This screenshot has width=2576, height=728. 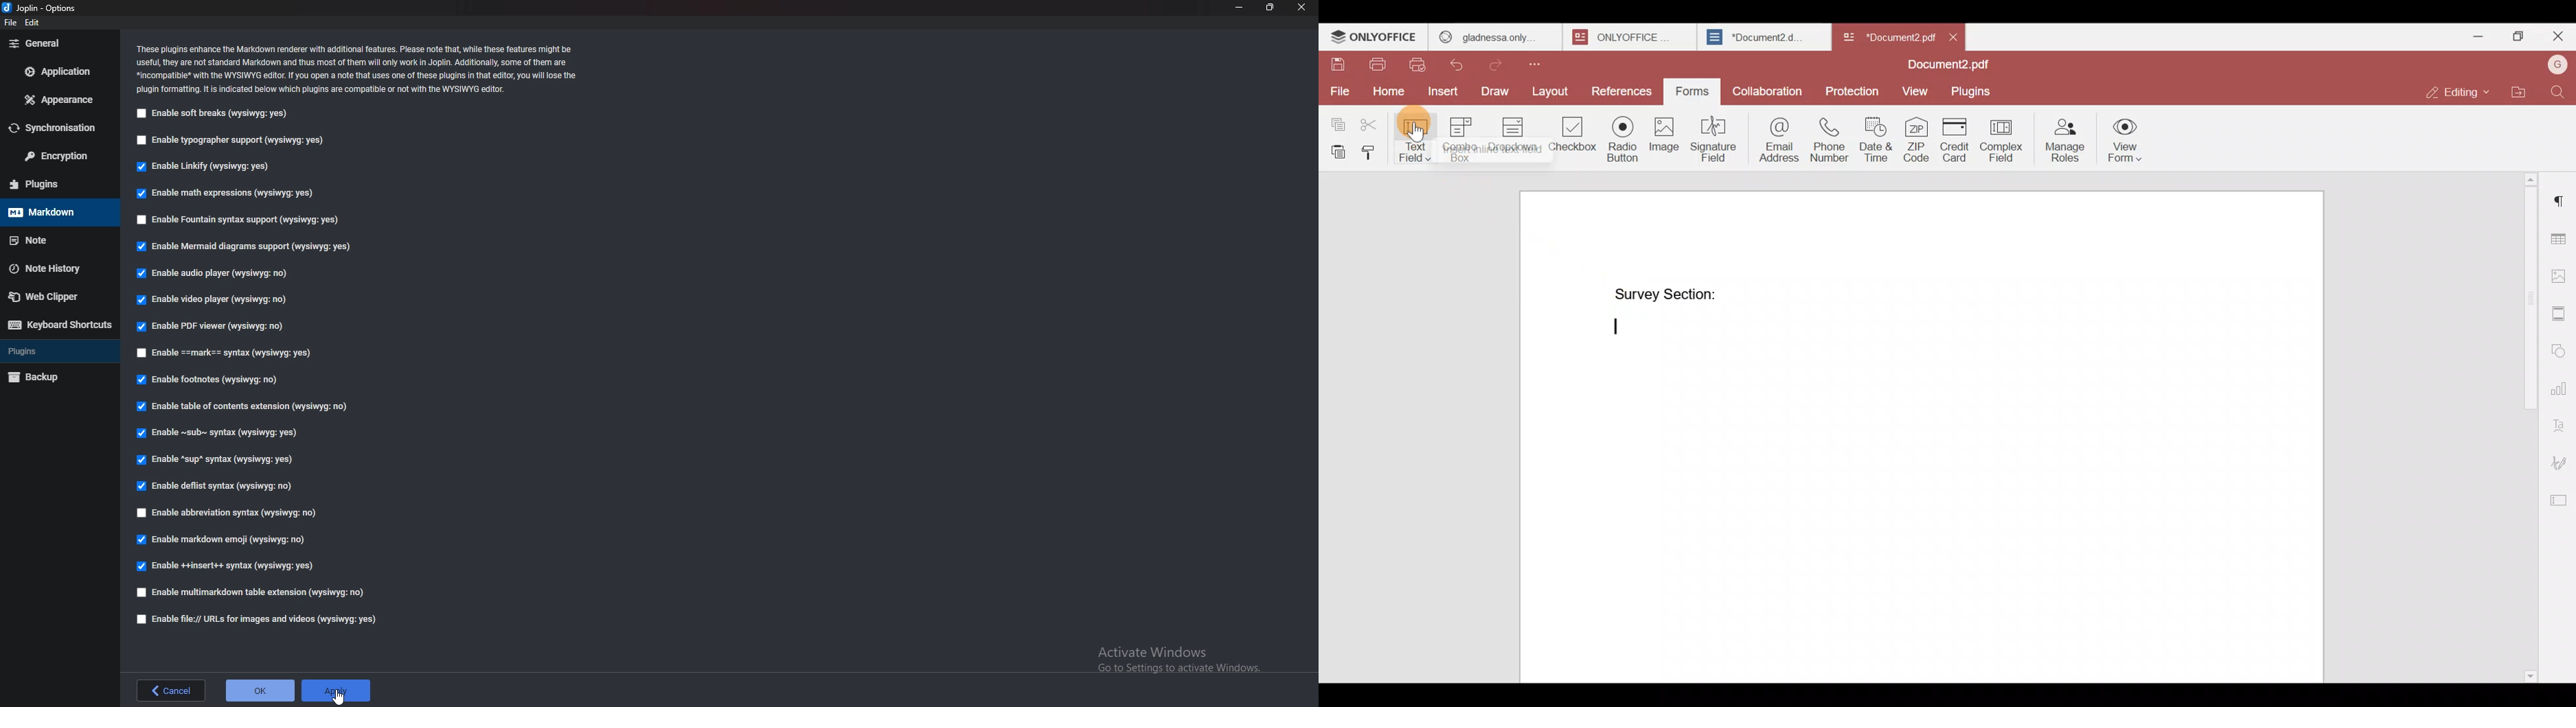 I want to click on cursor, so click(x=339, y=695).